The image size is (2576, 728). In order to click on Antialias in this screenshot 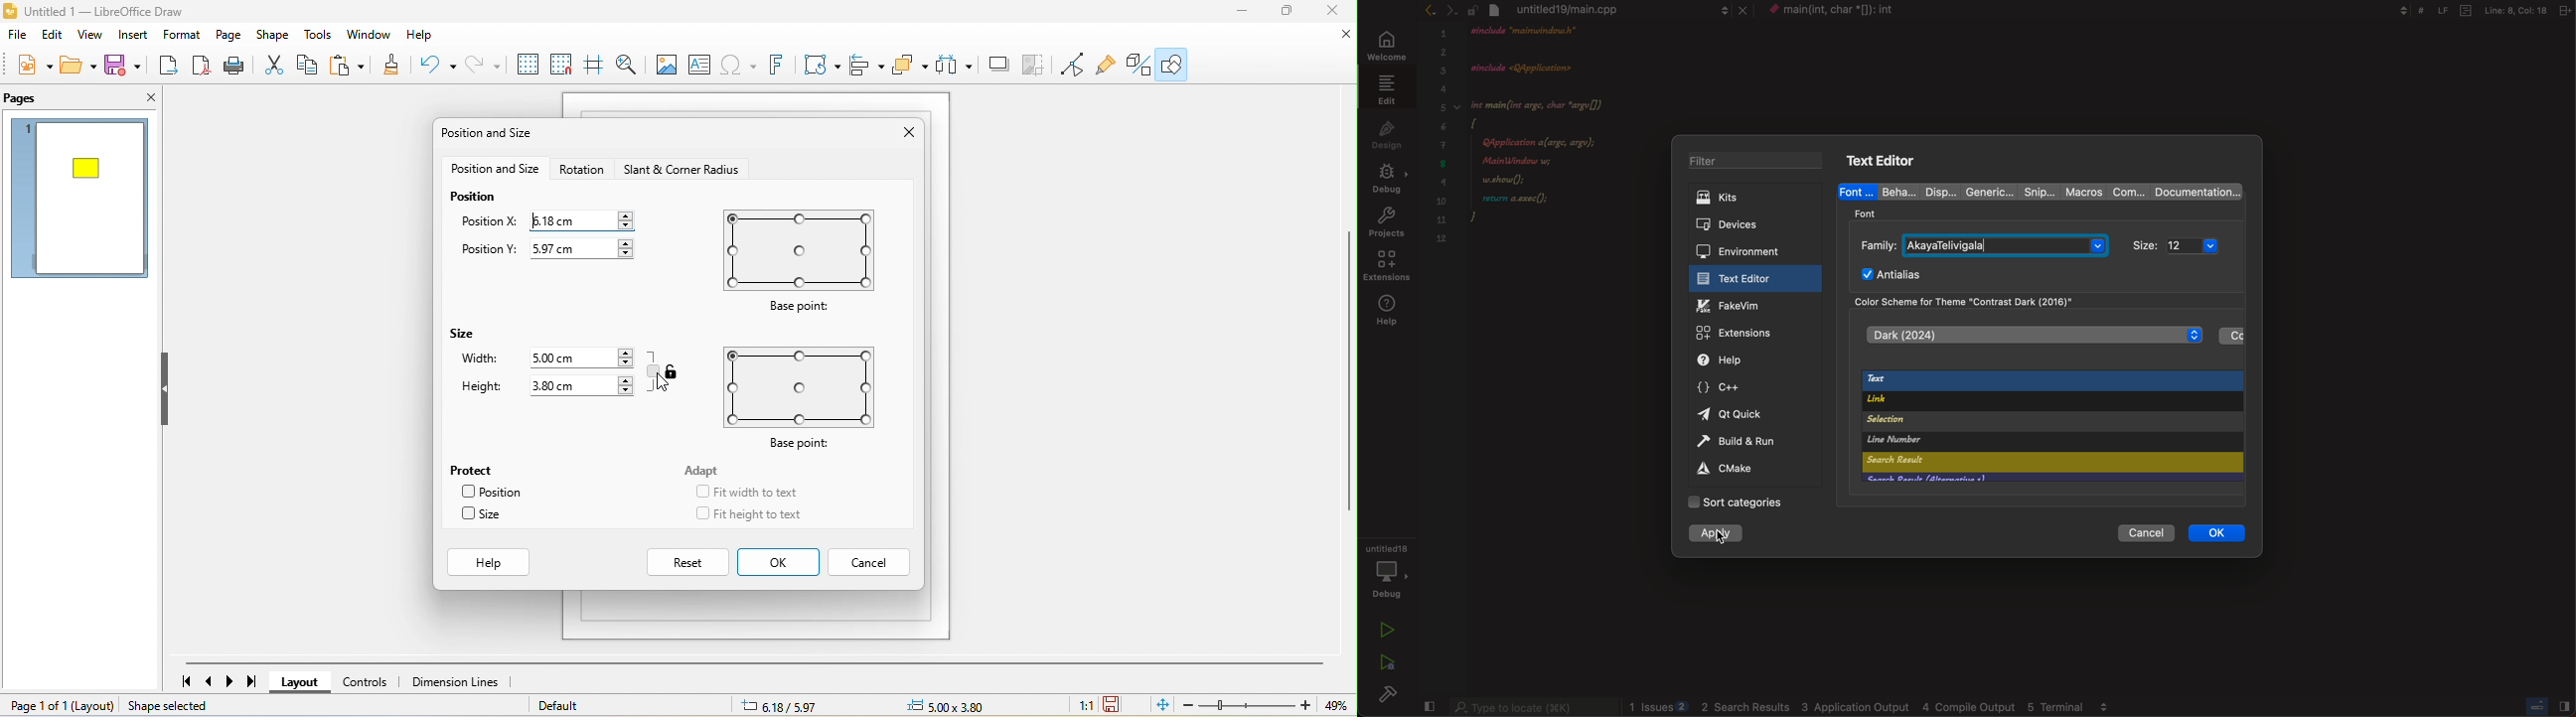, I will do `click(1896, 273)`.